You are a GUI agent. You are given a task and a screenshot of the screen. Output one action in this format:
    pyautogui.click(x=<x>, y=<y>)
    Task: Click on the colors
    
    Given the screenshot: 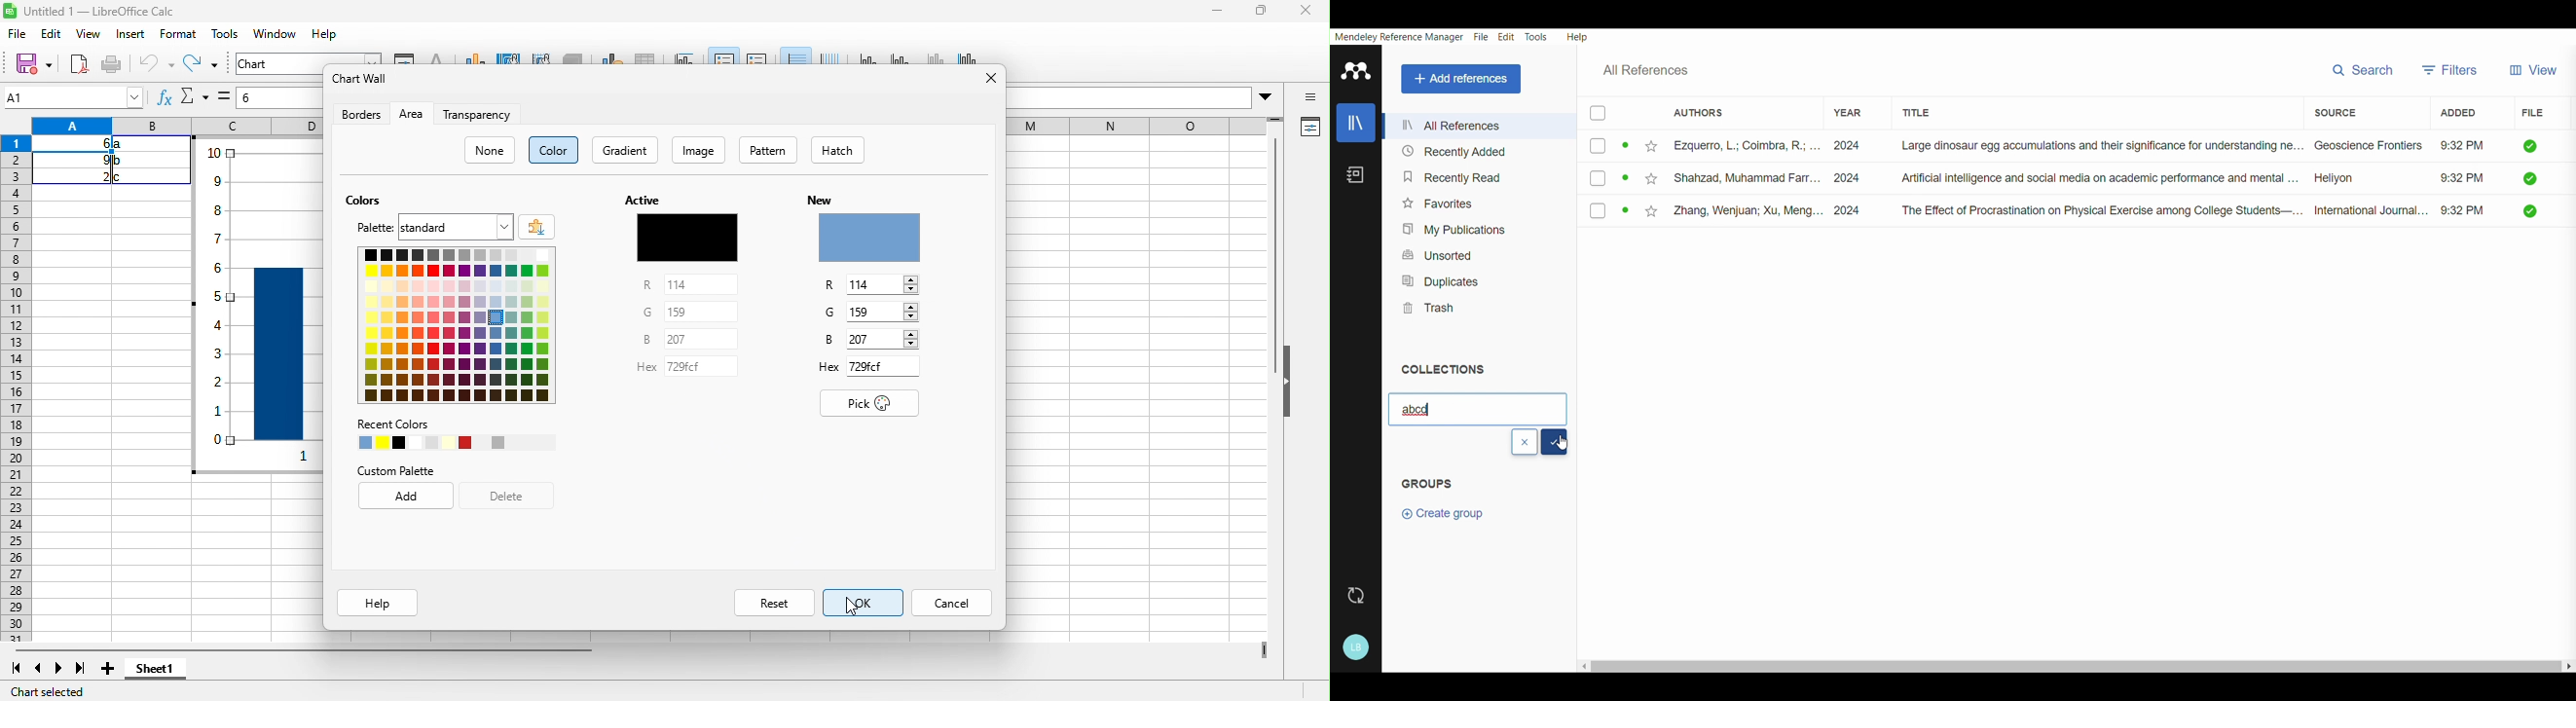 What is the action you would take?
    pyautogui.click(x=458, y=324)
    